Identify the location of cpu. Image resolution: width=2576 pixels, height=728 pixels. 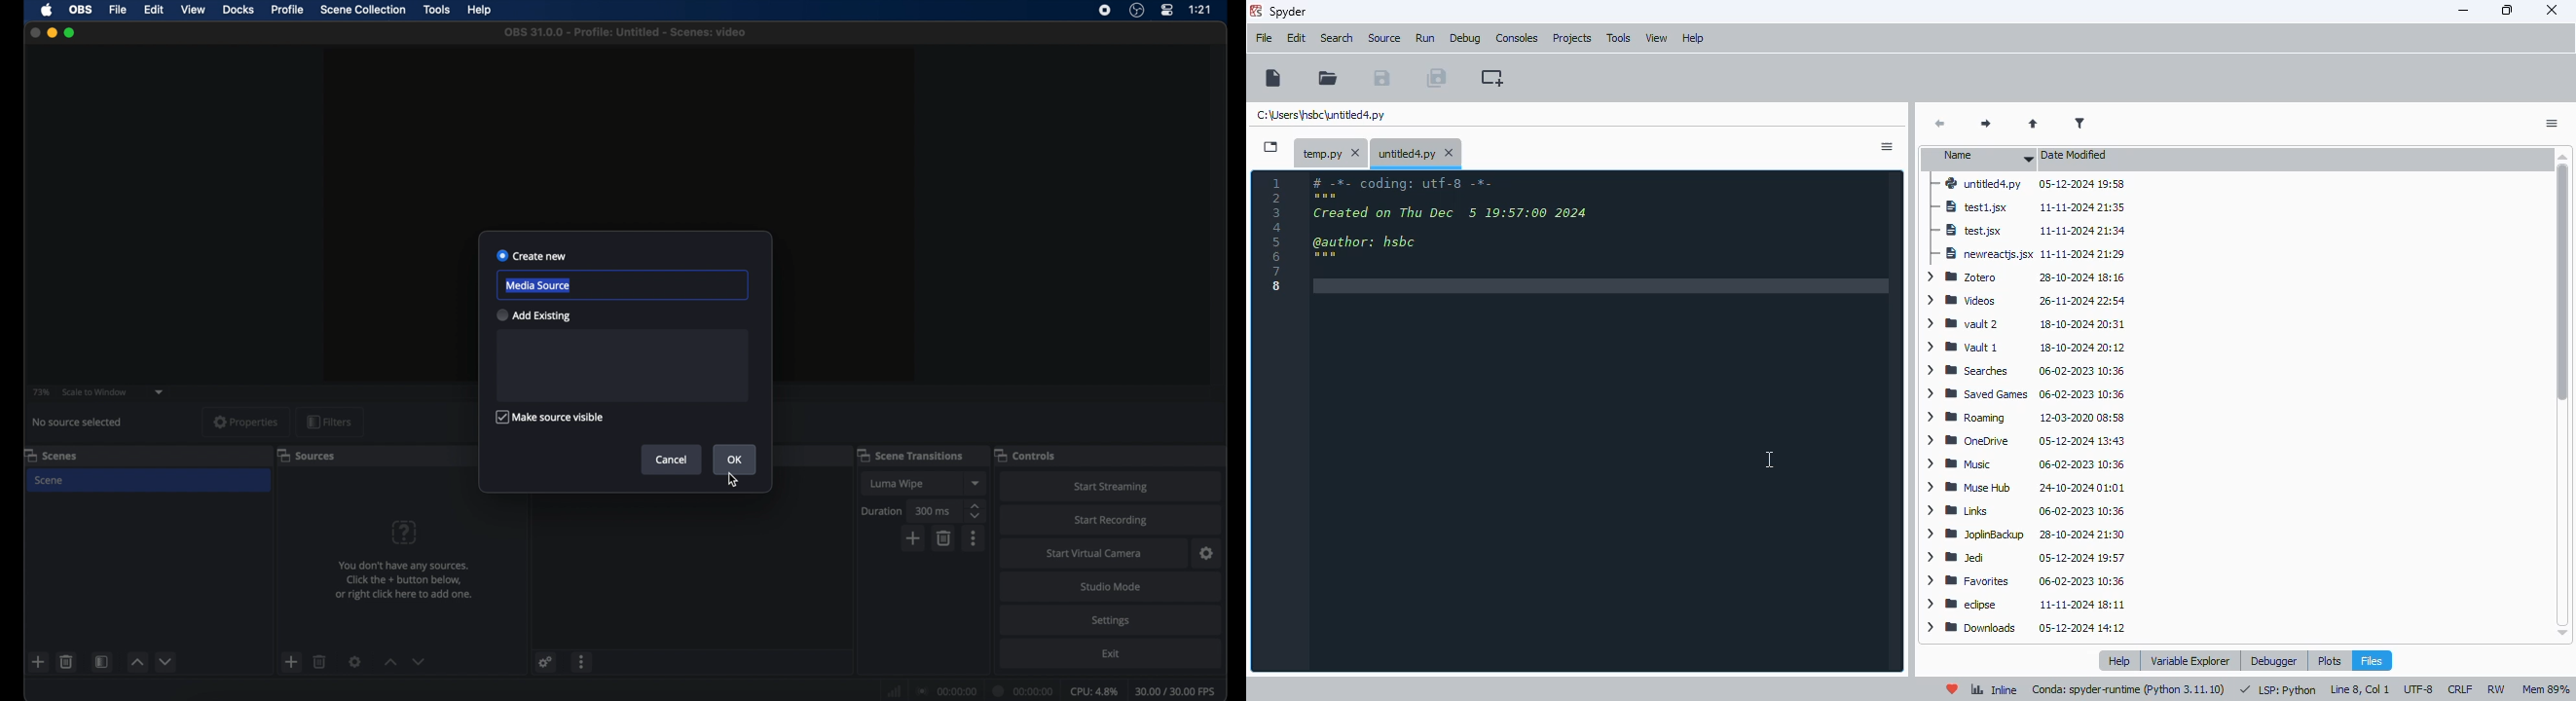
(1094, 691).